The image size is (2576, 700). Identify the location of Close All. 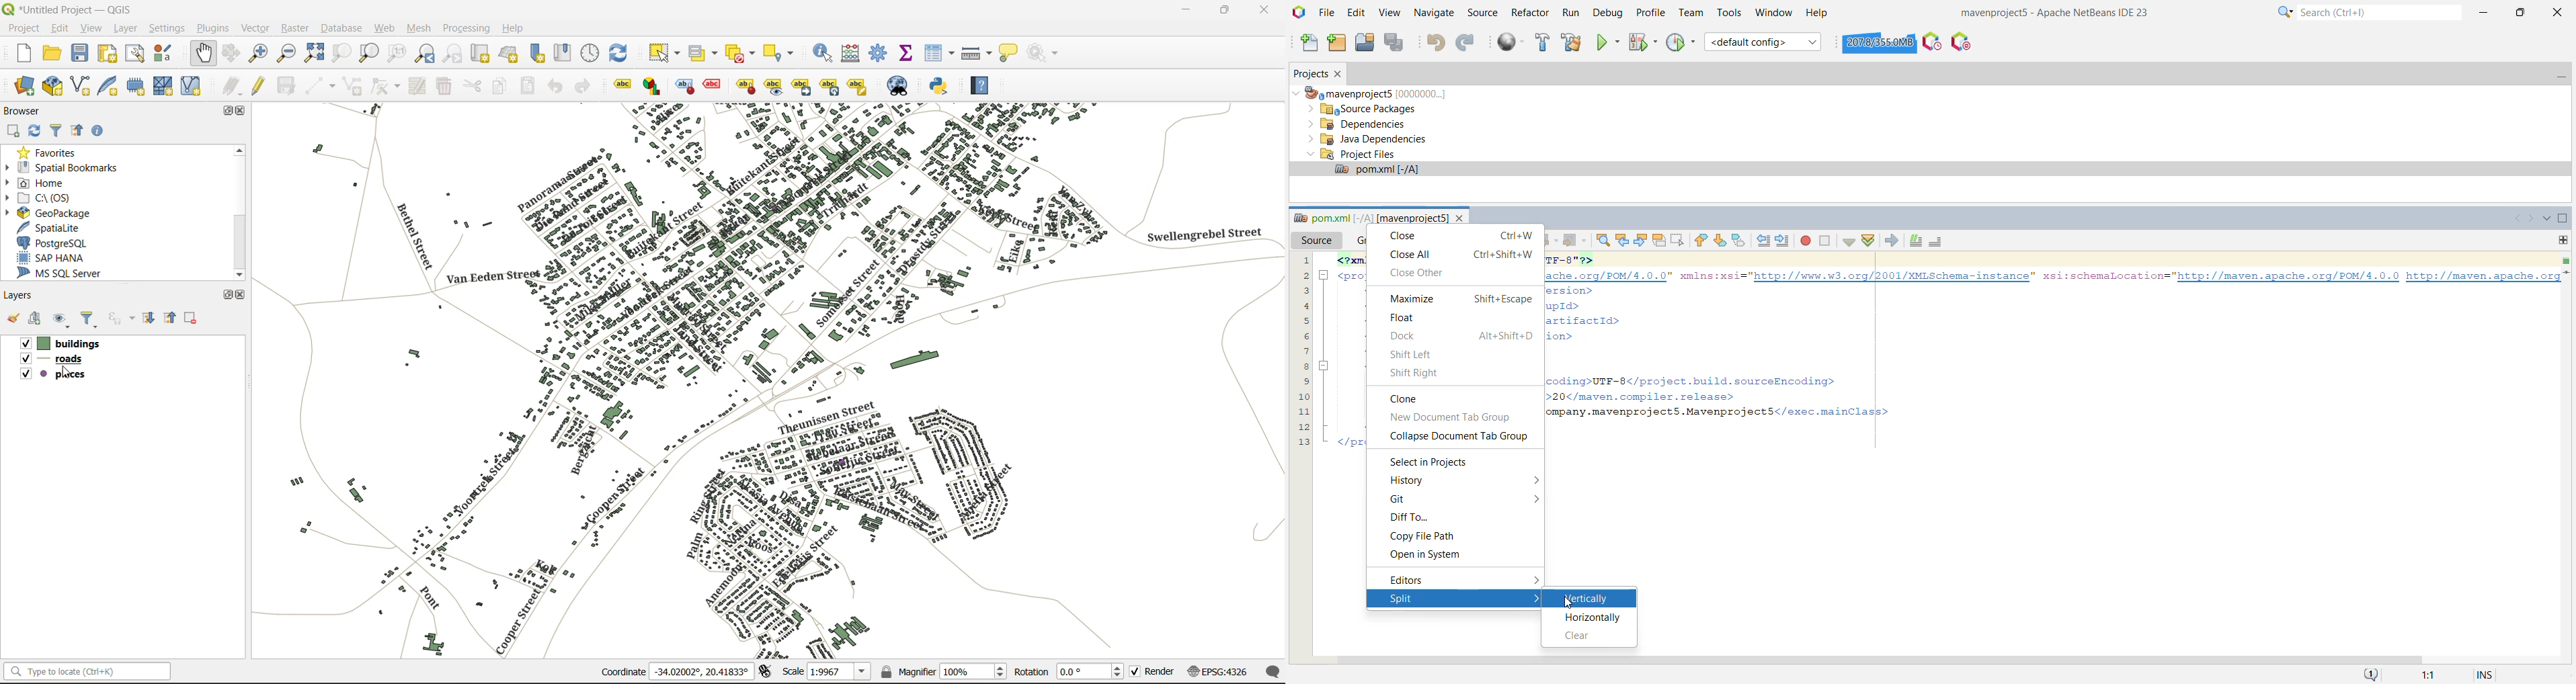
(1461, 253).